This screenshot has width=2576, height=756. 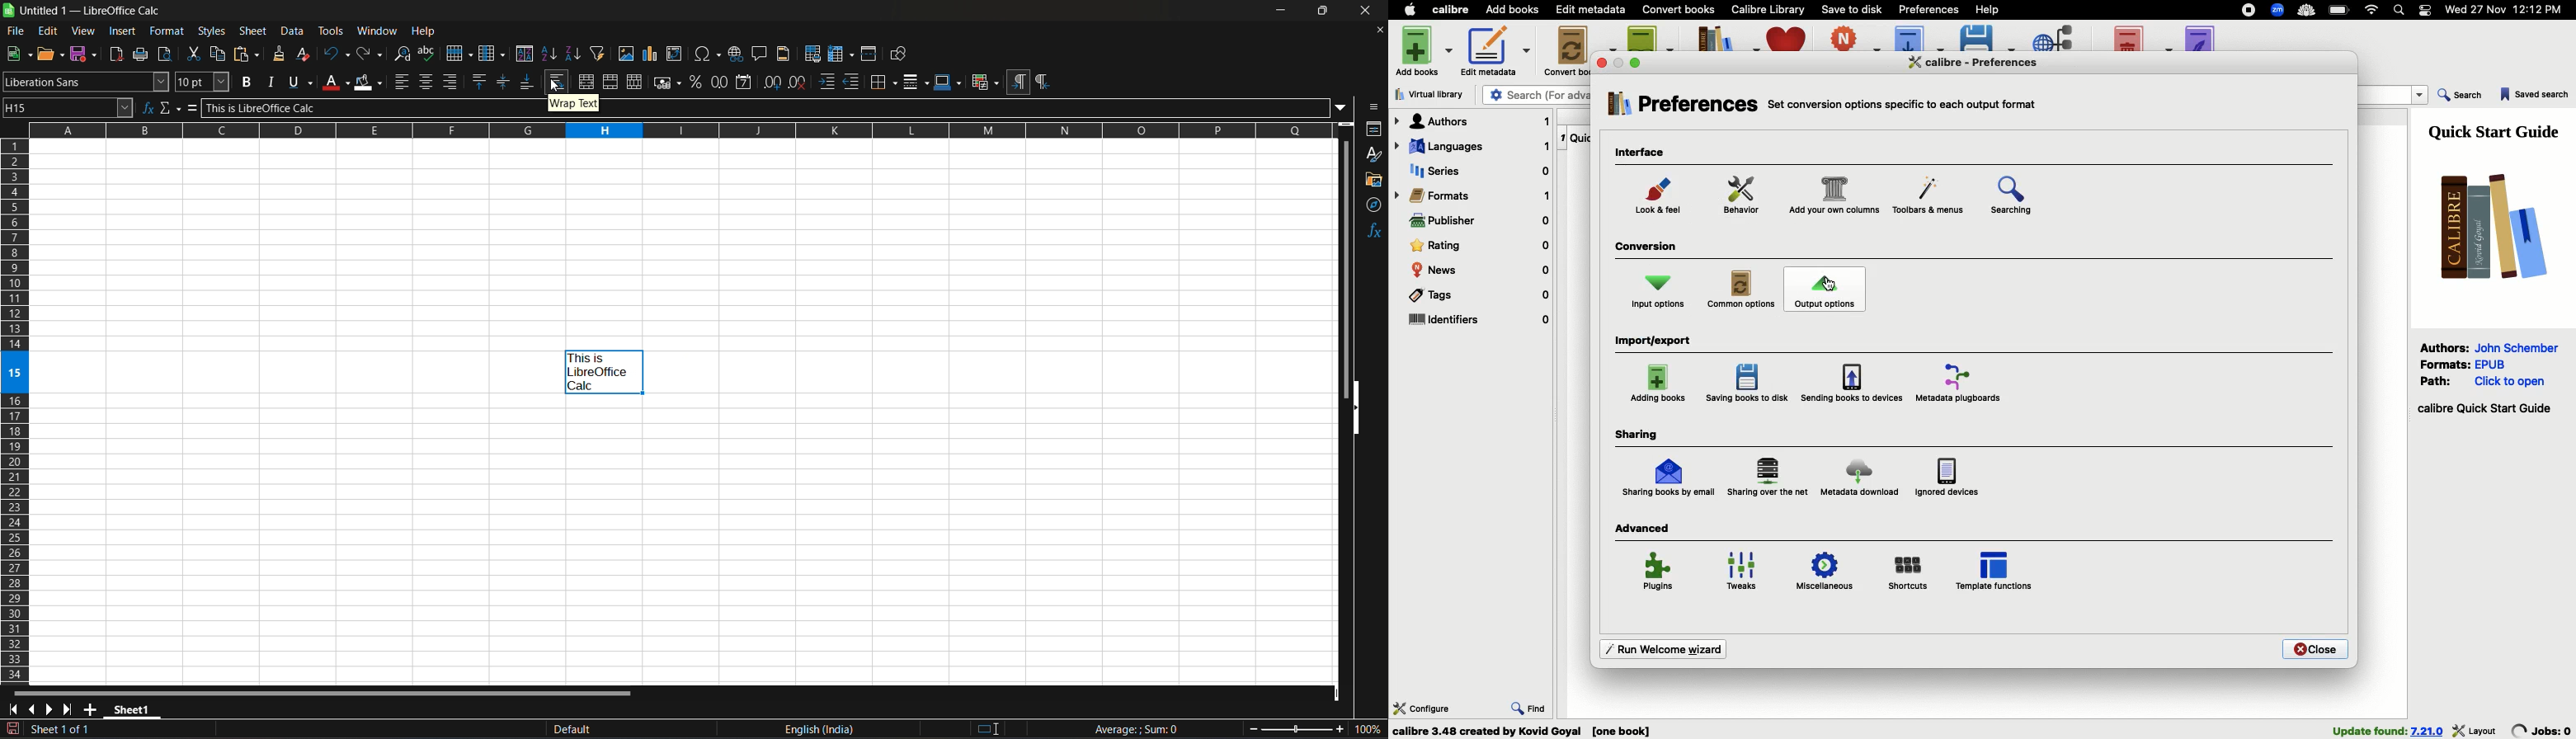 What do you see at coordinates (1374, 152) in the screenshot?
I see `styles` at bounding box center [1374, 152].